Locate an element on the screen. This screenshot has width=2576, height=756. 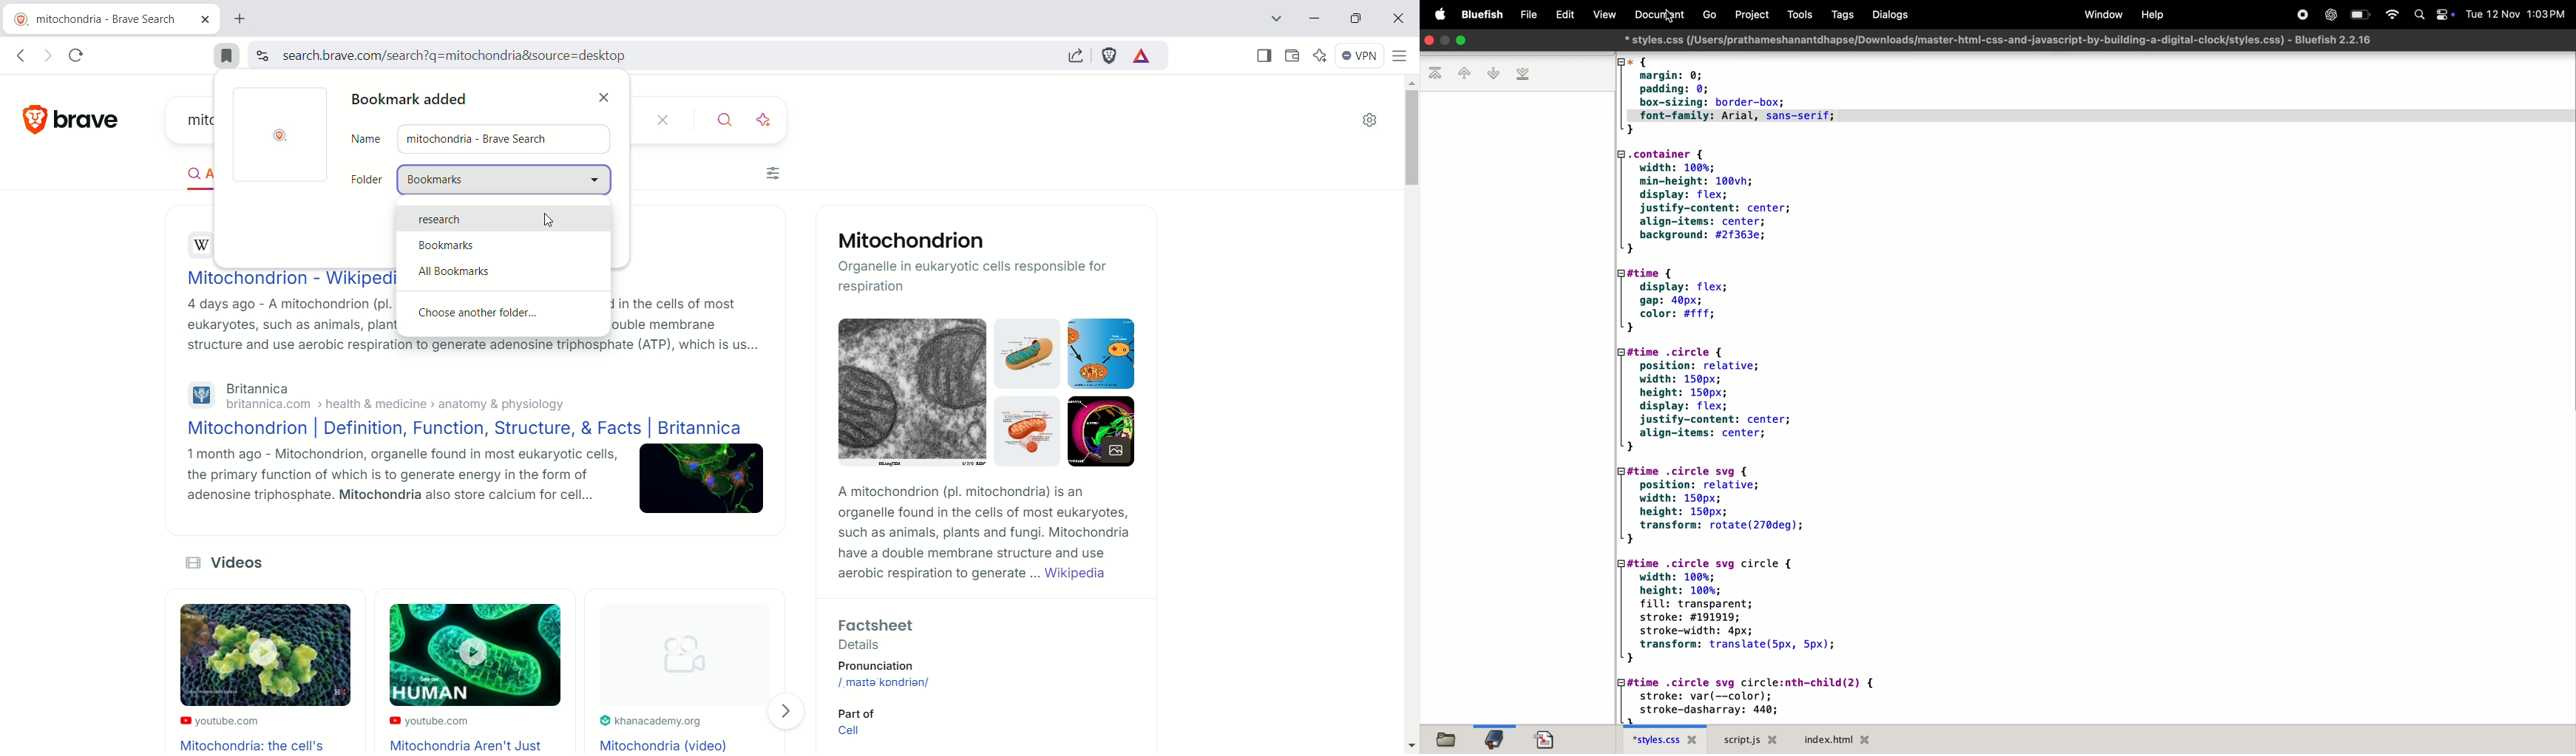
name is located at coordinates (483, 139).